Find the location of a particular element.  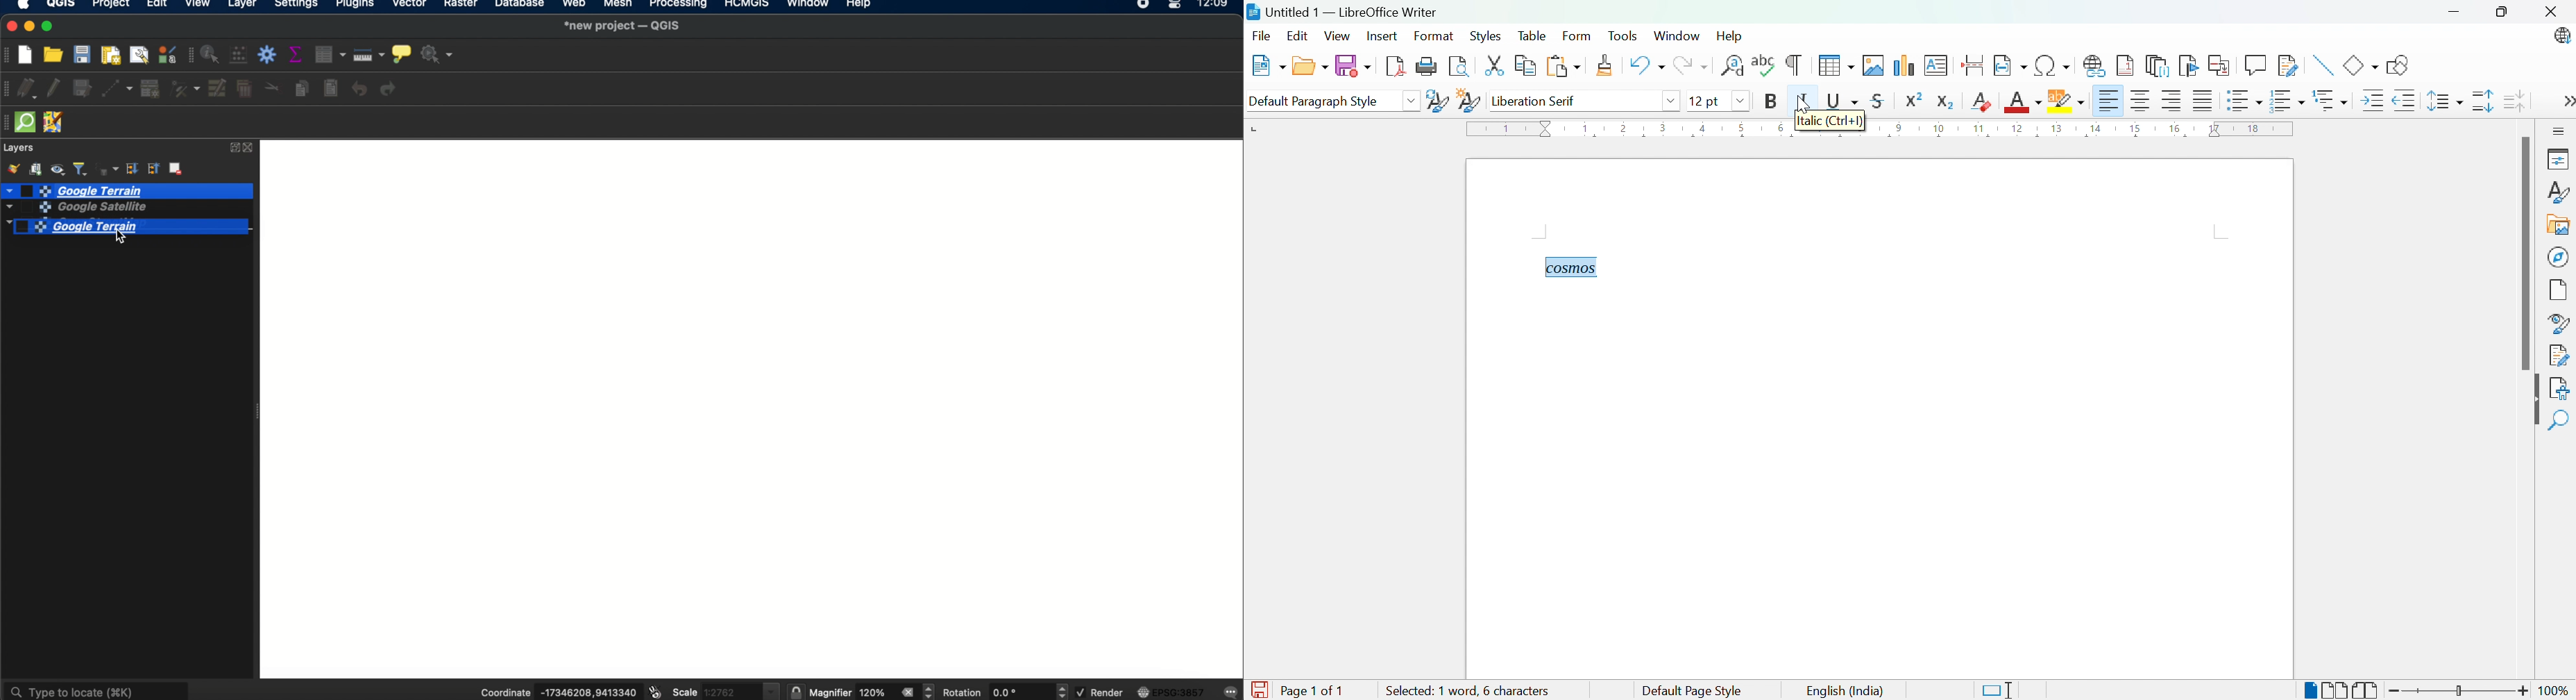

Paste is located at coordinates (1563, 65).